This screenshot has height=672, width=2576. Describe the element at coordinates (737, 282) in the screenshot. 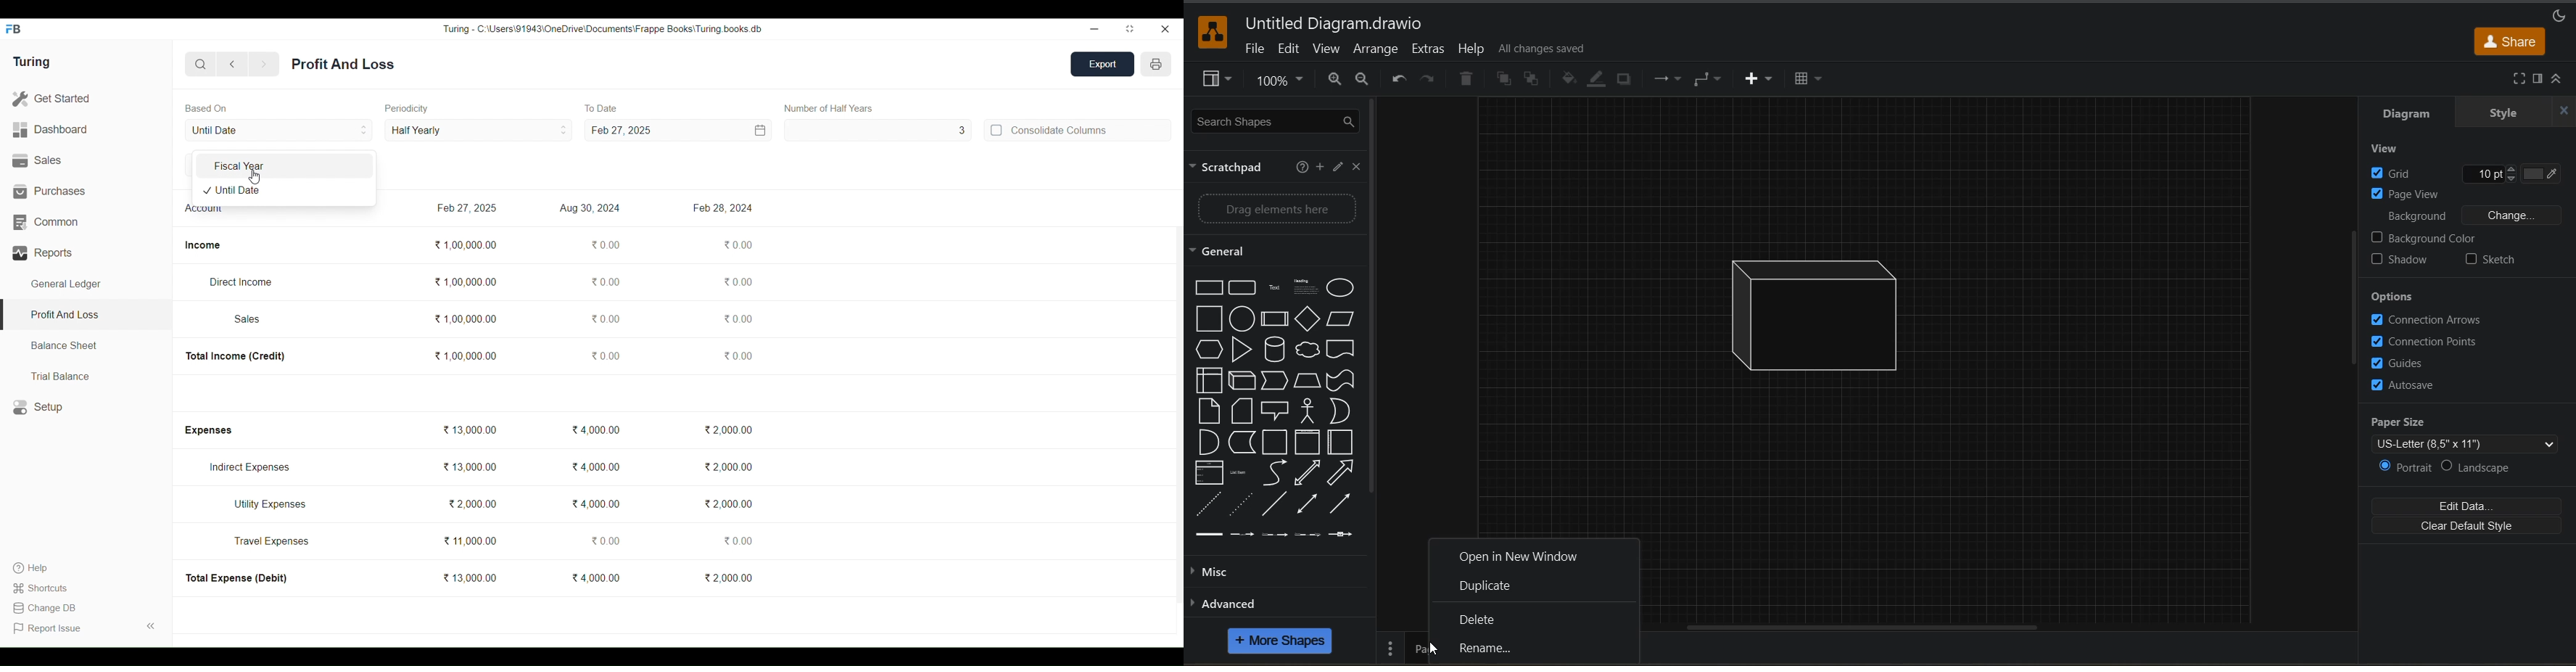

I see `0.00` at that location.